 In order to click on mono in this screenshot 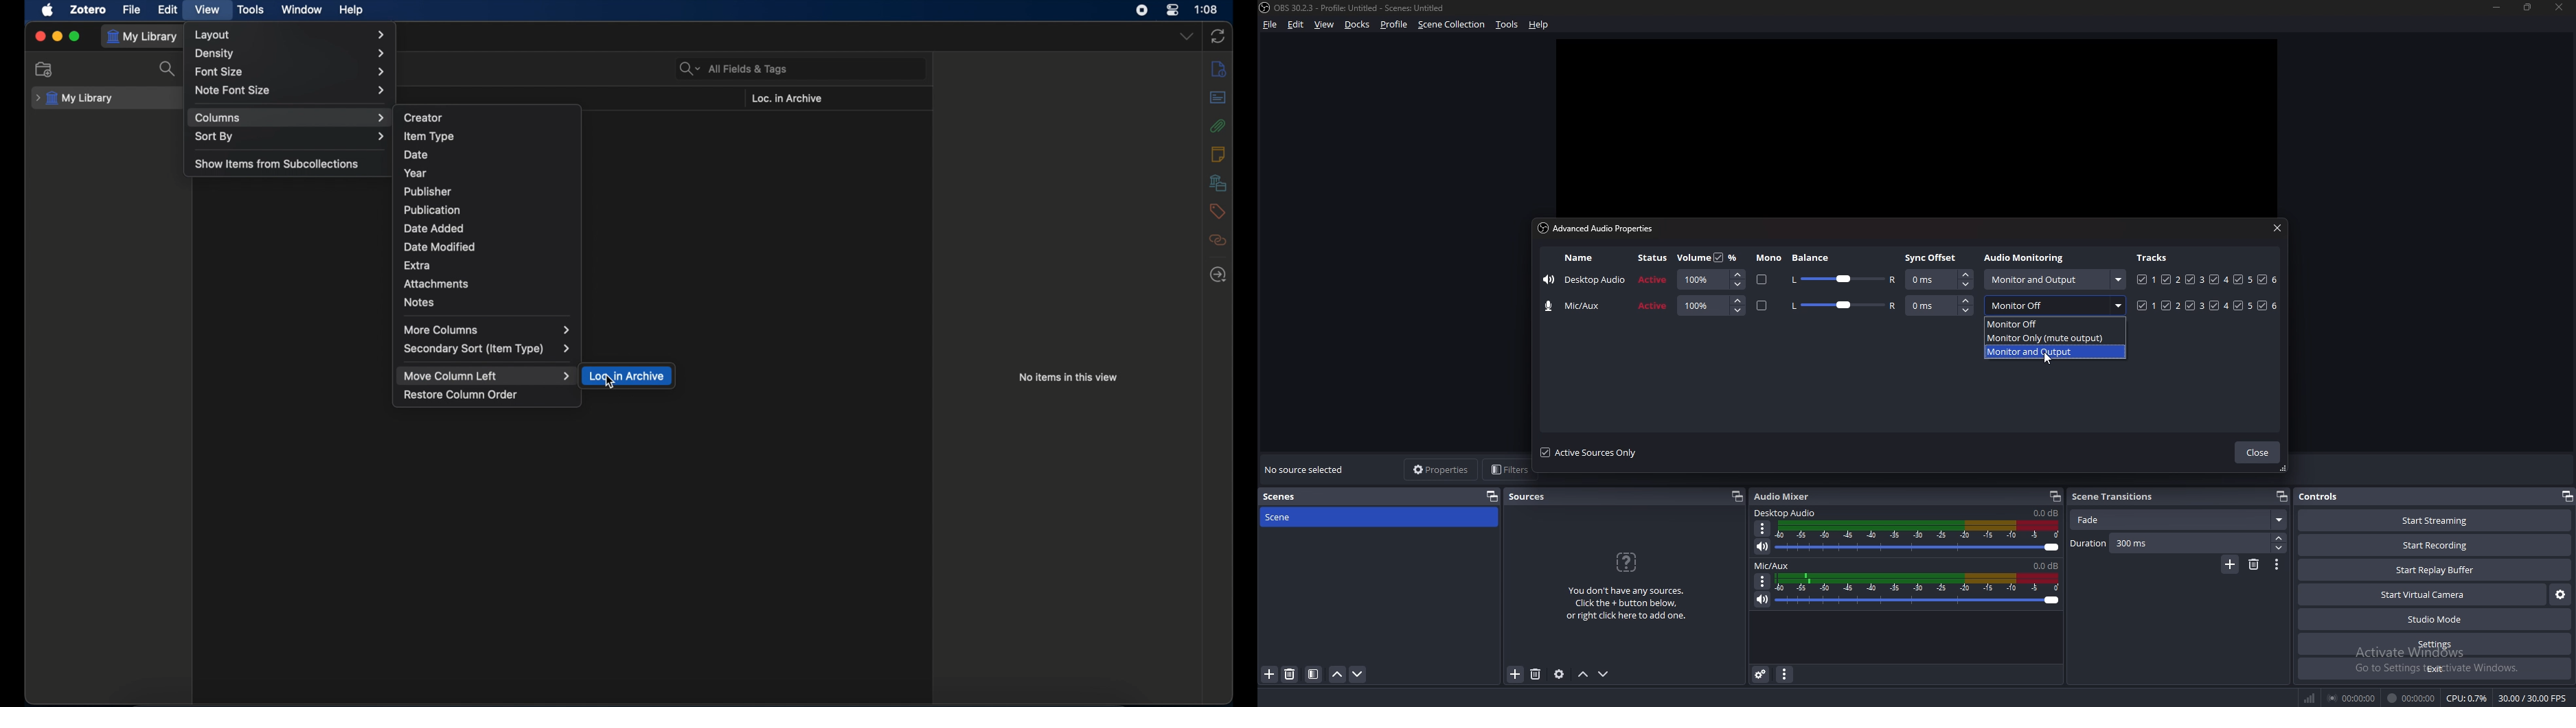, I will do `click(1762, 305)`.